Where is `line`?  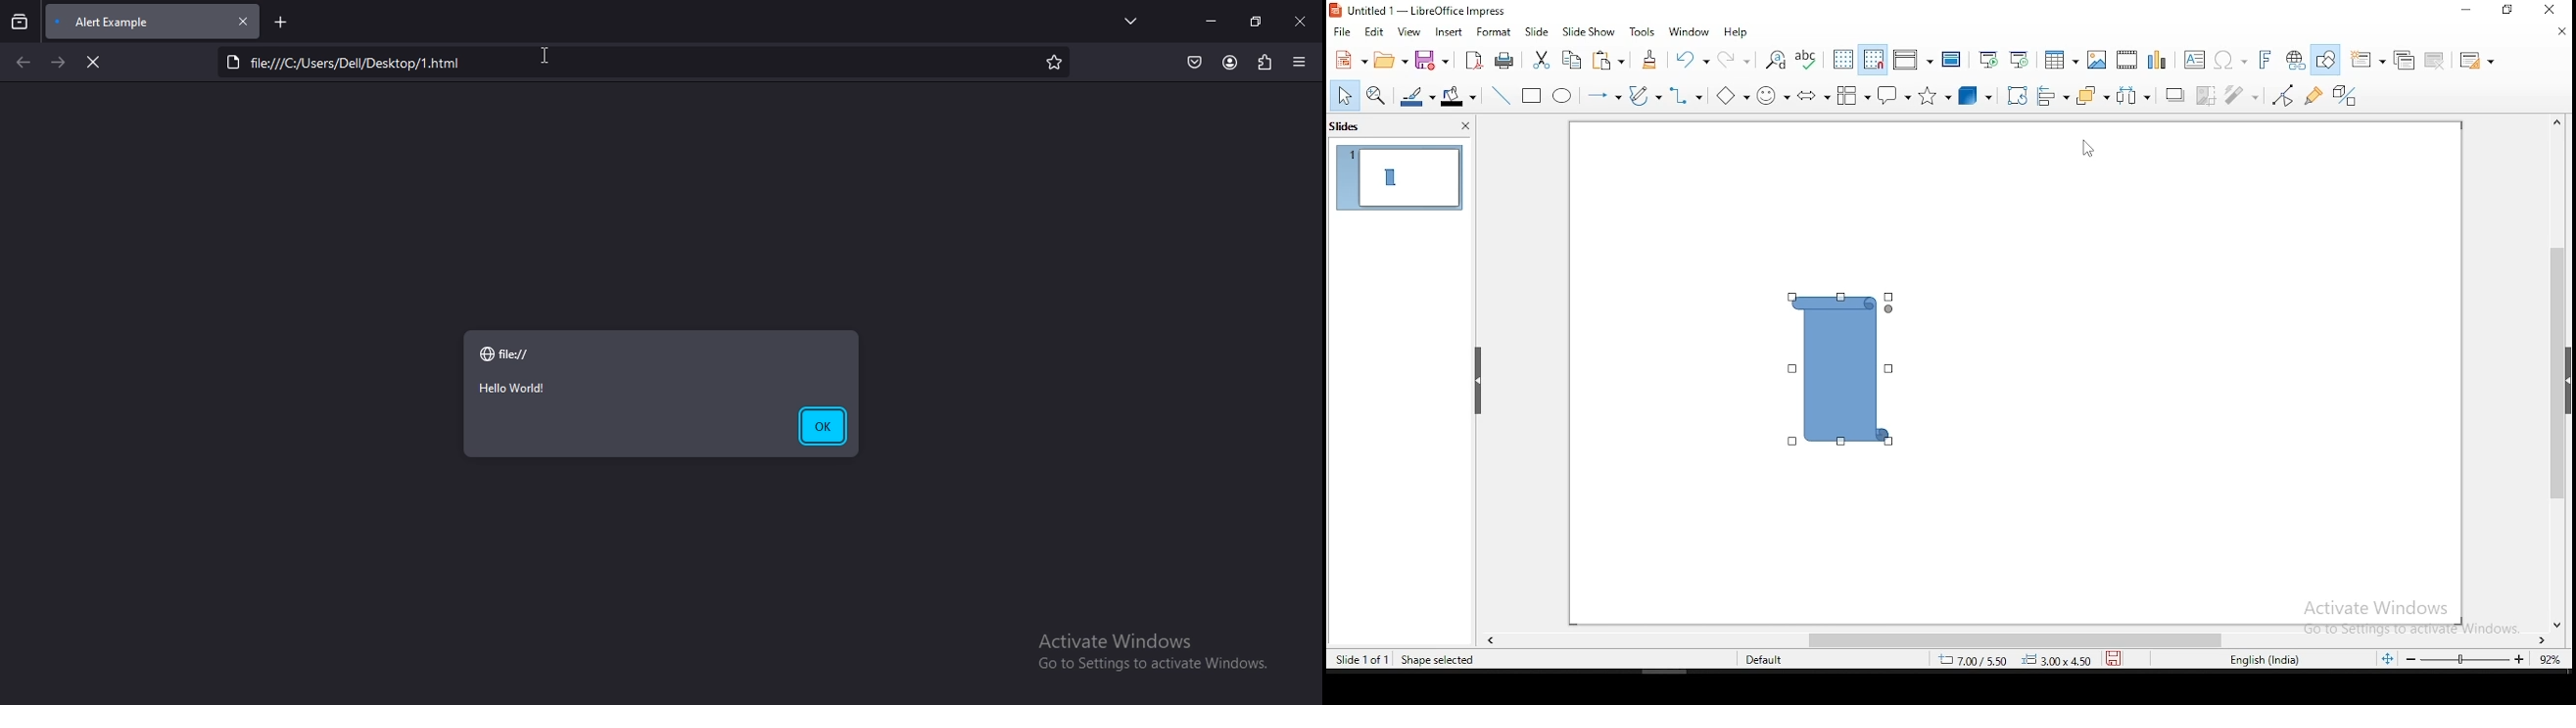 line is located at coordinates (1500, 96).